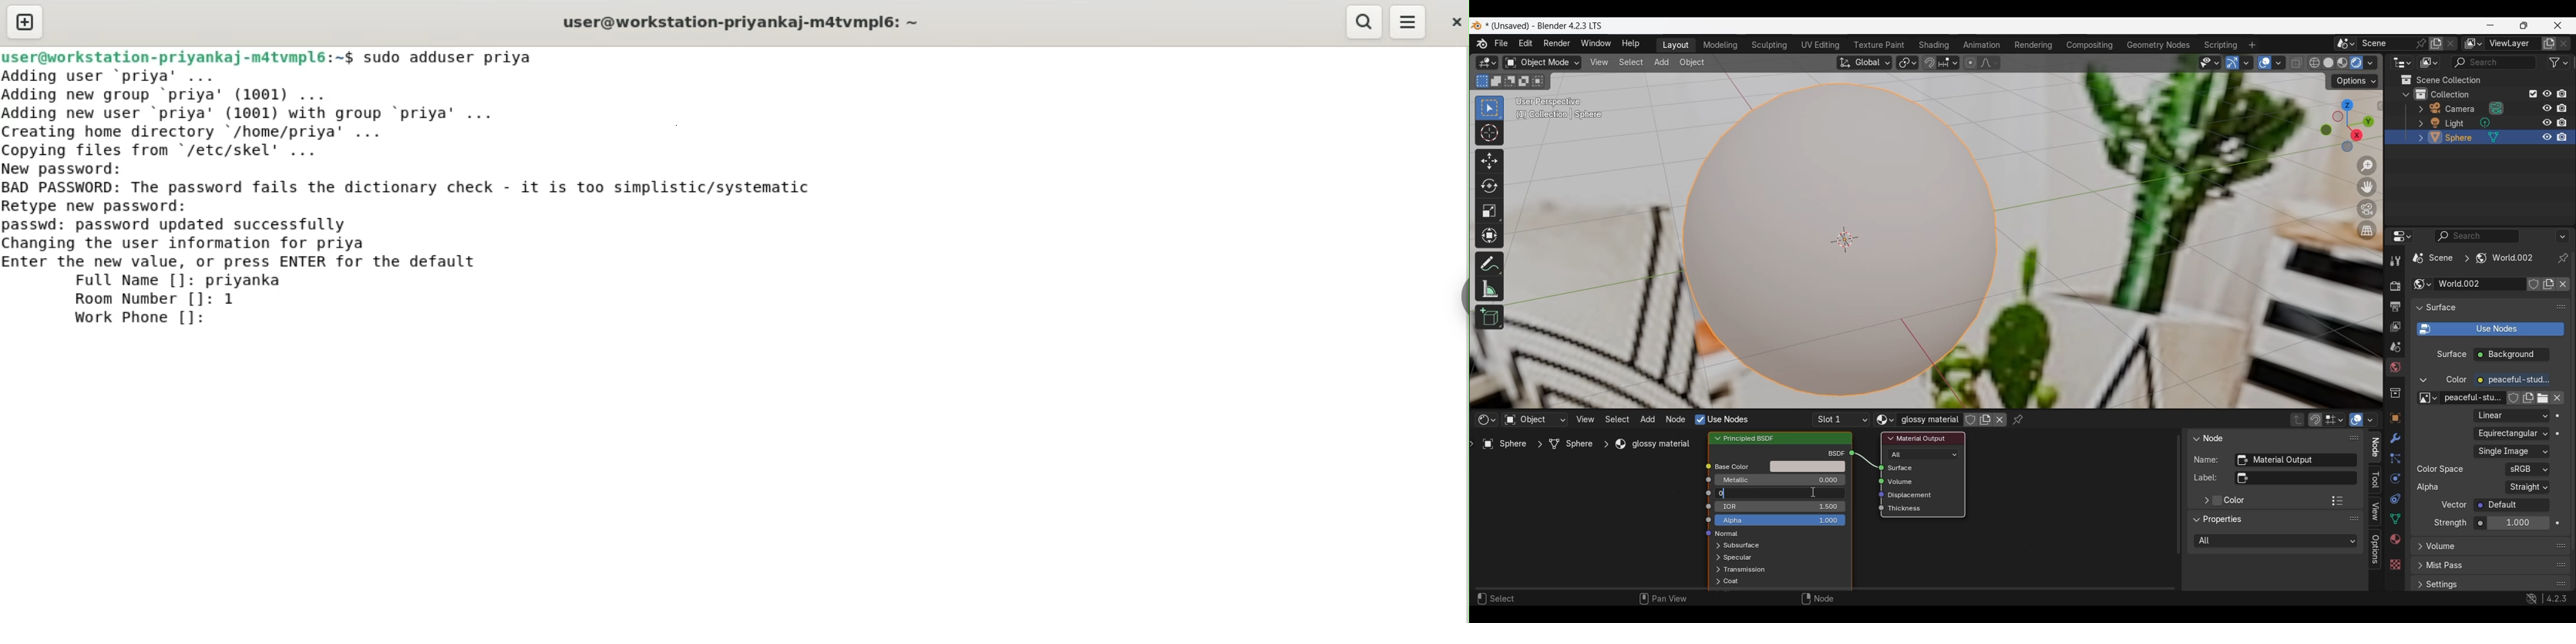  I want to click on Color presets, so click(2338, 501).